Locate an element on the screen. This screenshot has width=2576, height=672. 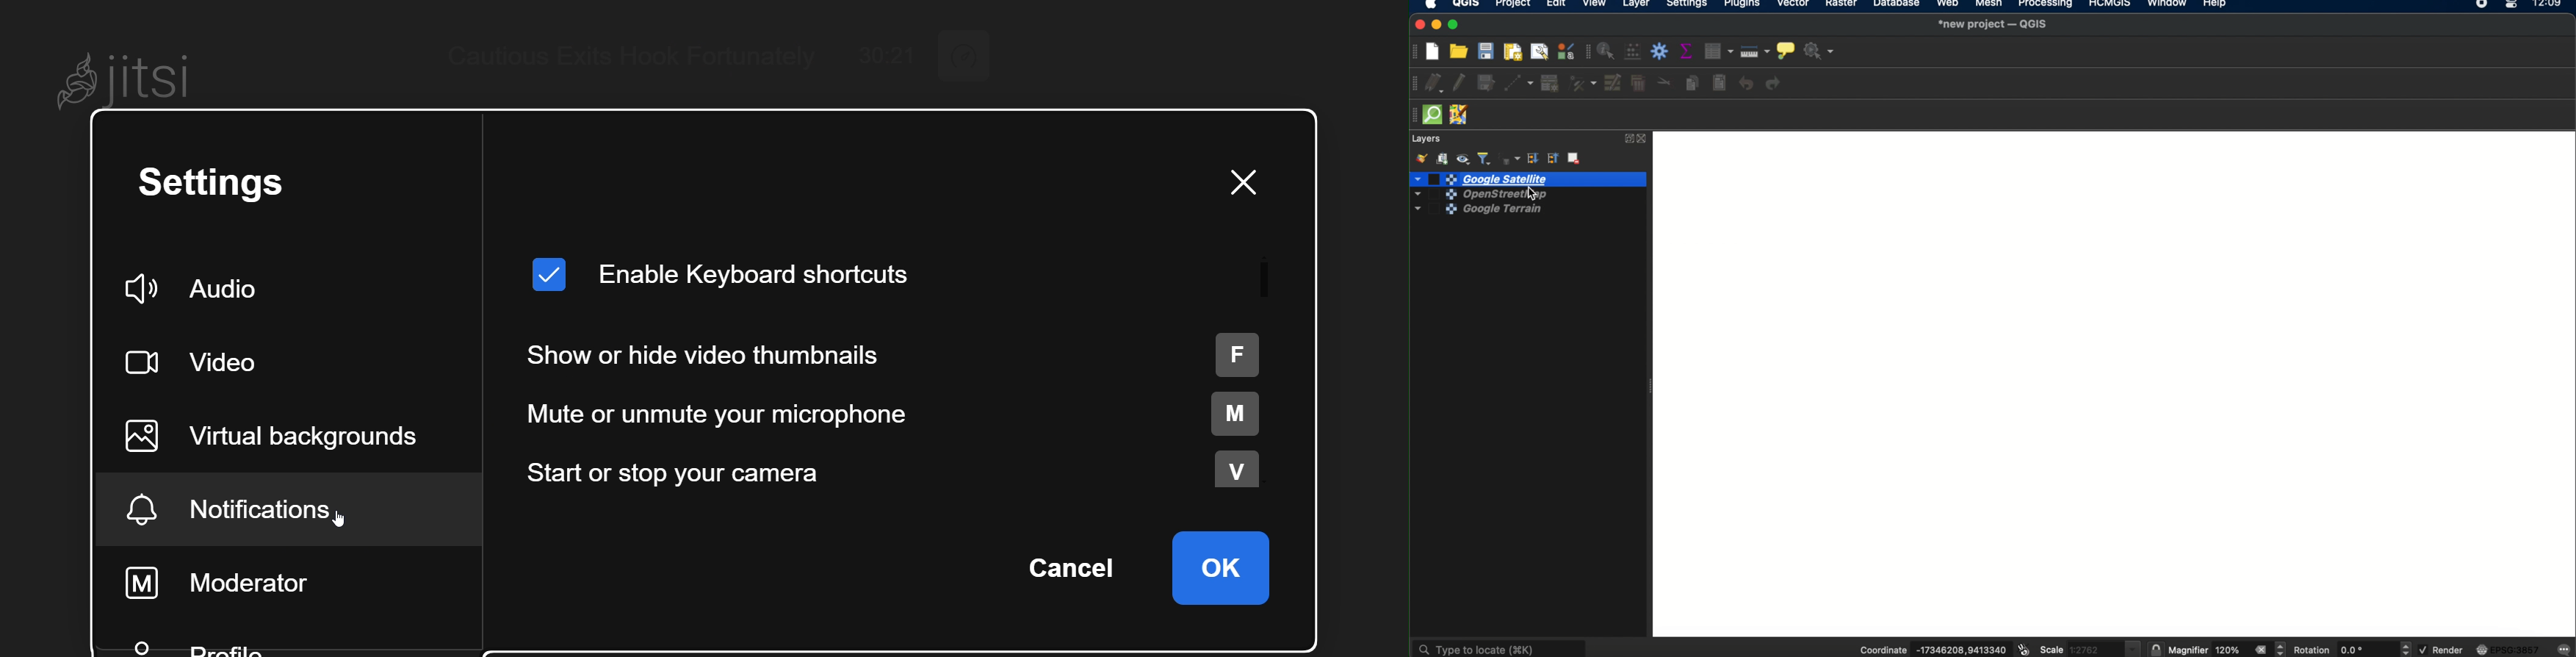
virtual background is located at coordinates (289, 434).